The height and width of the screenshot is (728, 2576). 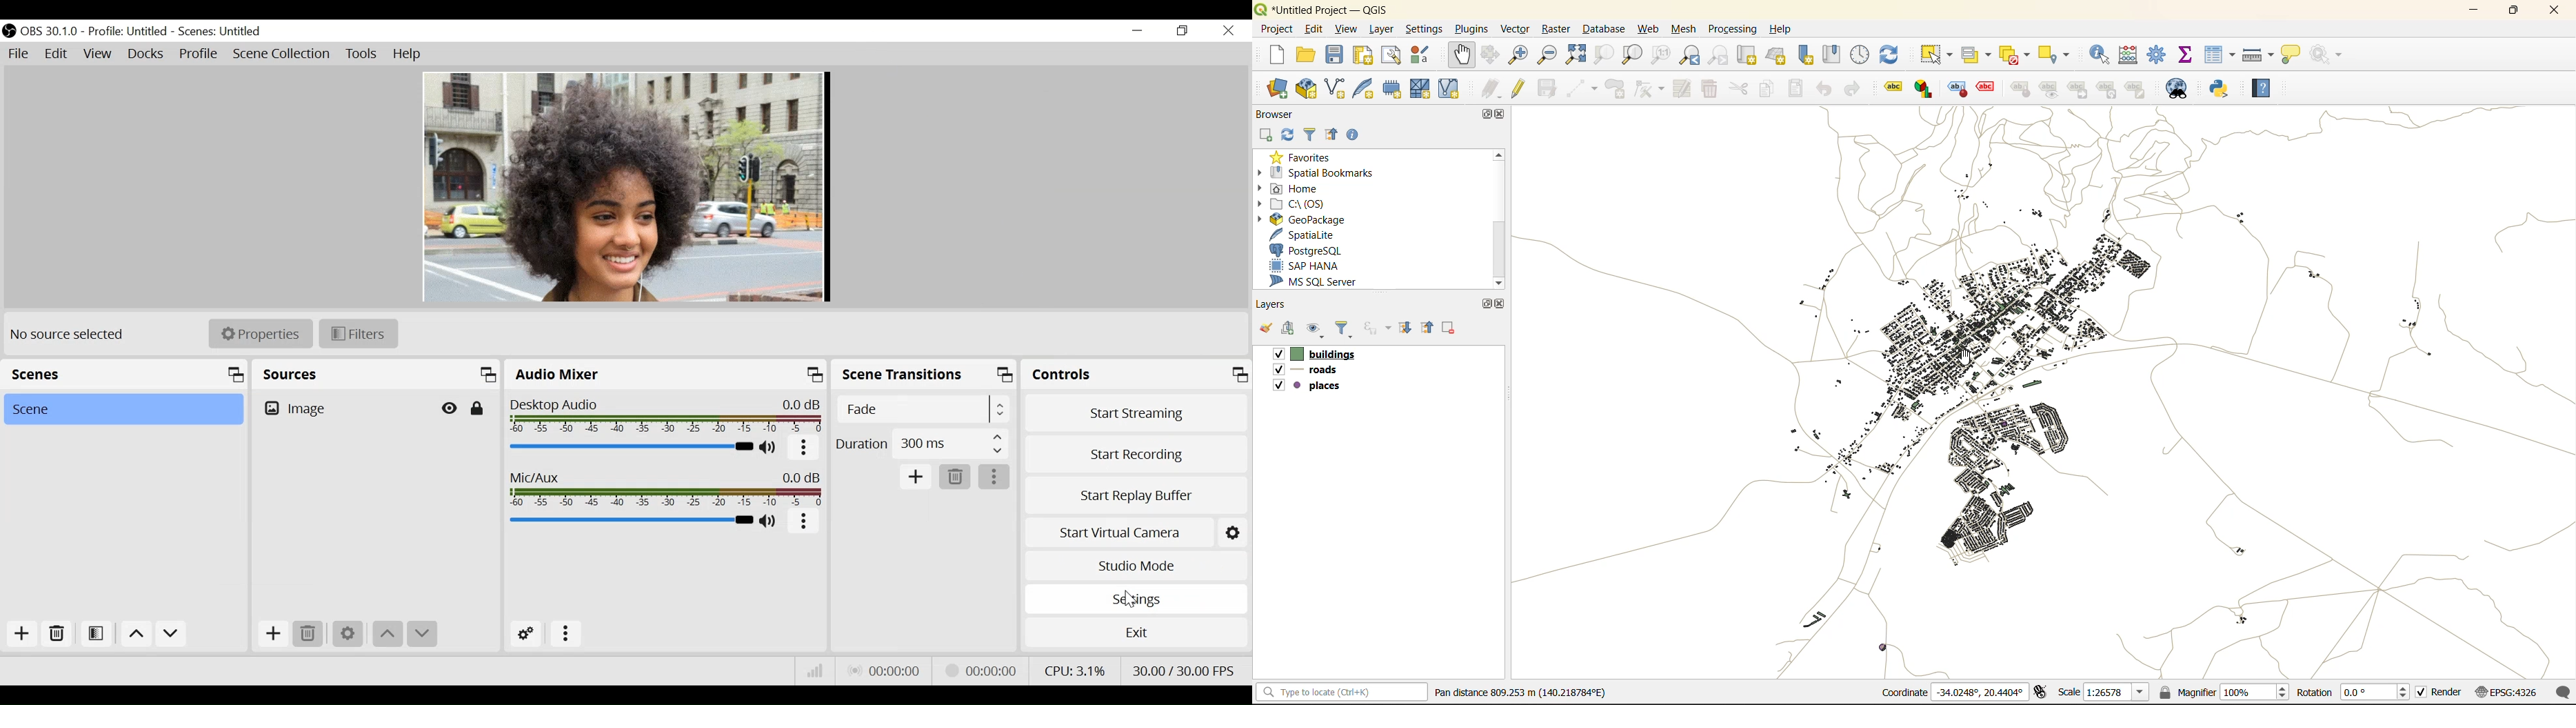 I want to click on expand all, so click(x=1409, y=328).